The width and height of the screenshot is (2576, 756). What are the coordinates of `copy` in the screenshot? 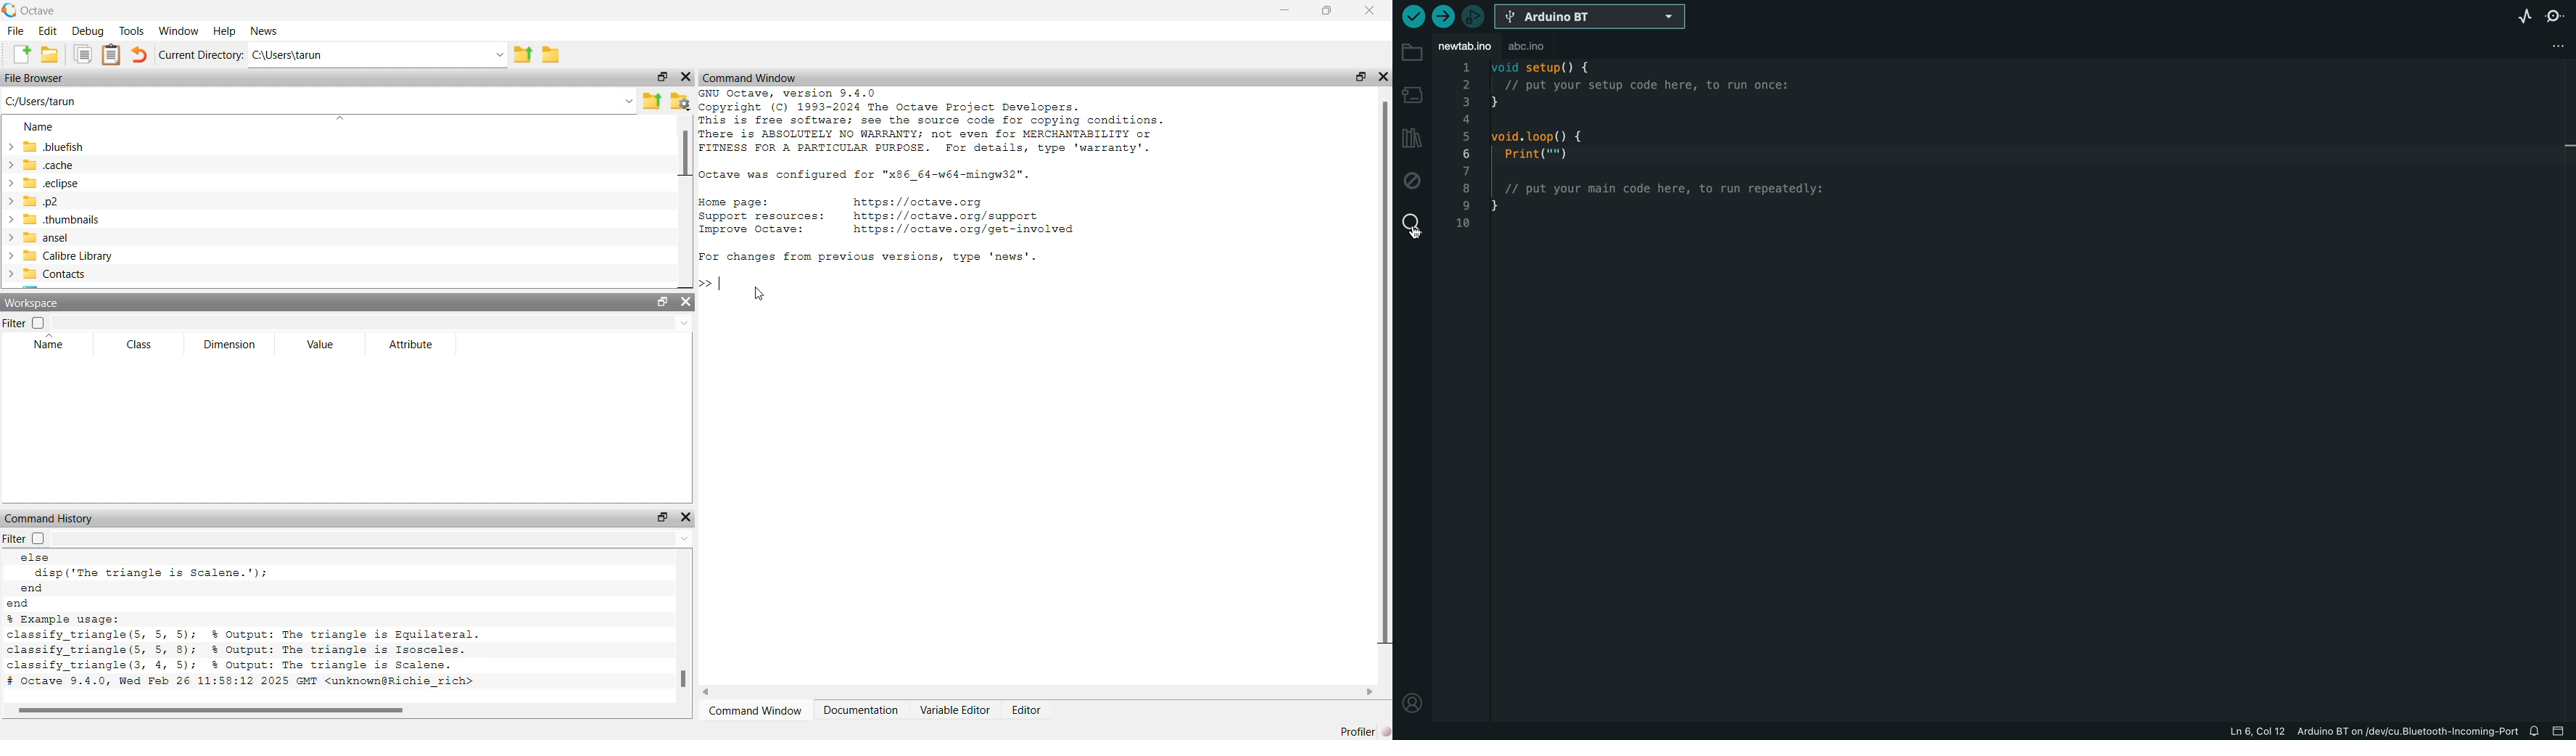 It's located at (82, 56).